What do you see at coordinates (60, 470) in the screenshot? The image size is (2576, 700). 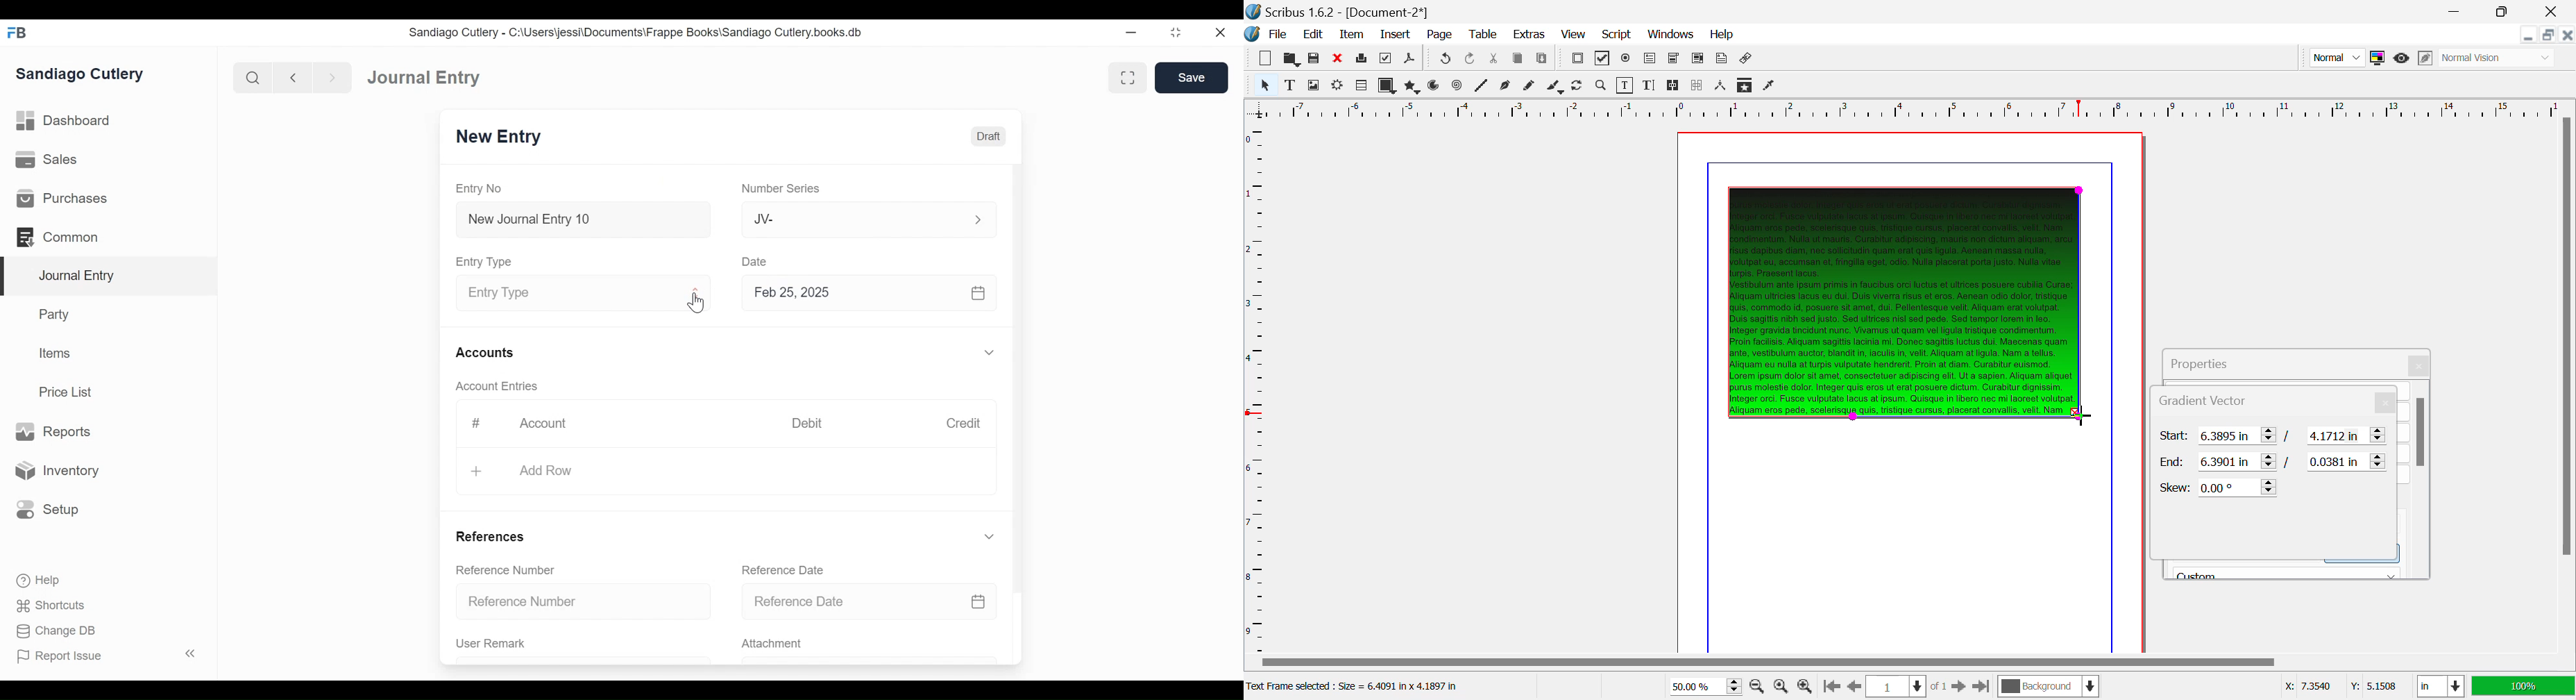 I see `Inventory` at bounding box center [60, 470].